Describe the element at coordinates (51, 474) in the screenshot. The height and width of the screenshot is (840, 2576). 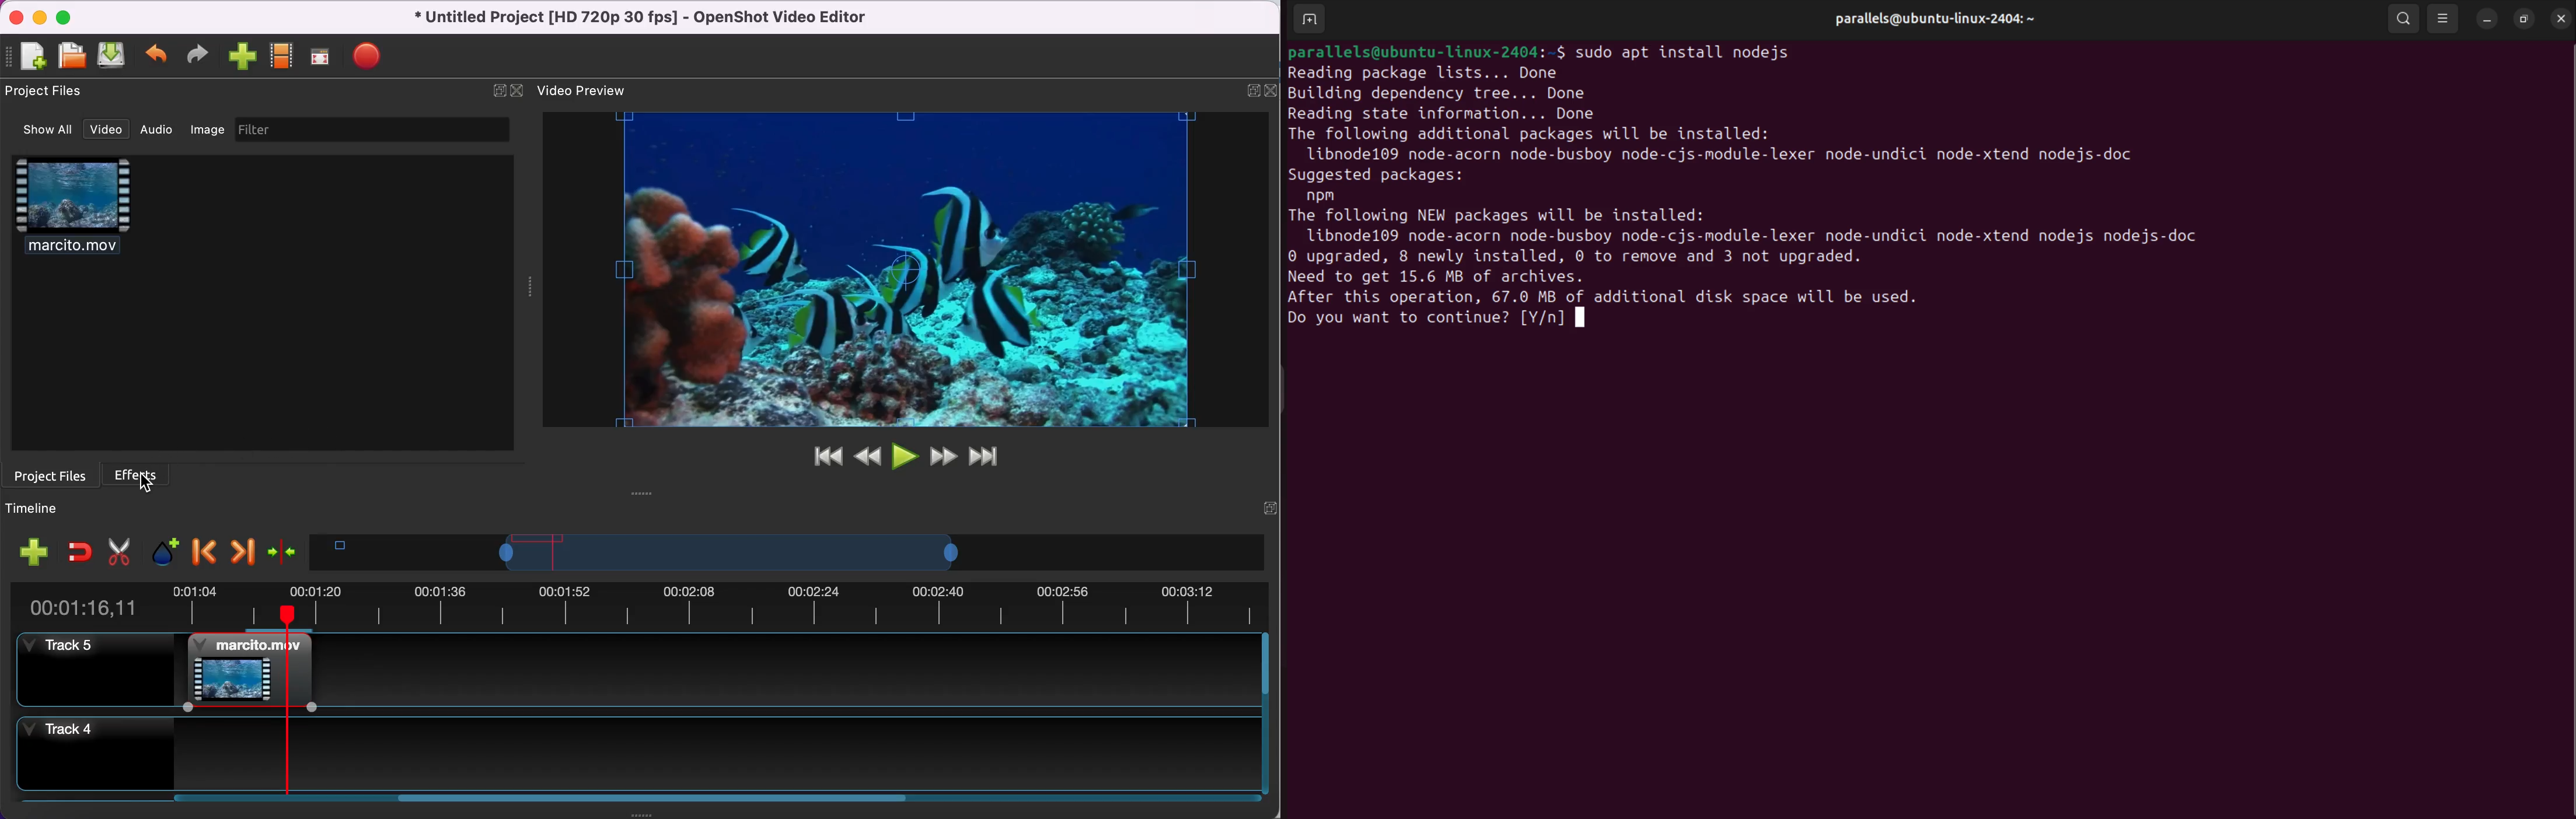
I see `project files` at that location.